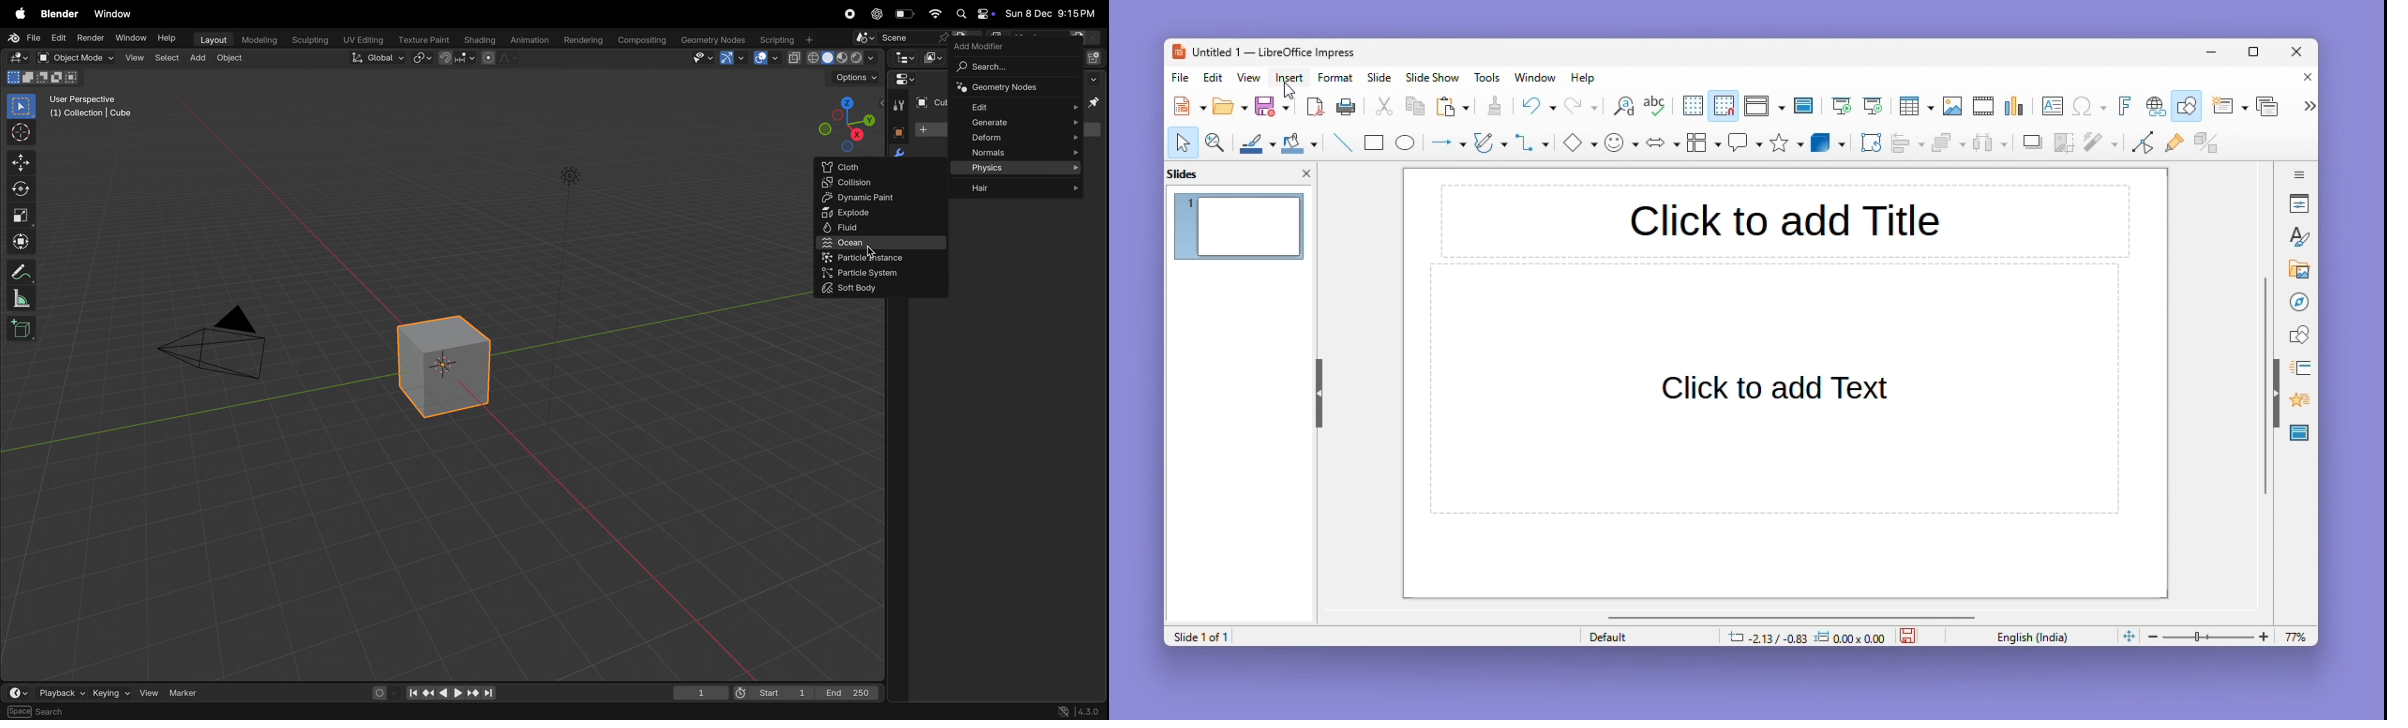  Describe the element at coordinates (2298, 53) in the screenshot. I see `Close` at that location.